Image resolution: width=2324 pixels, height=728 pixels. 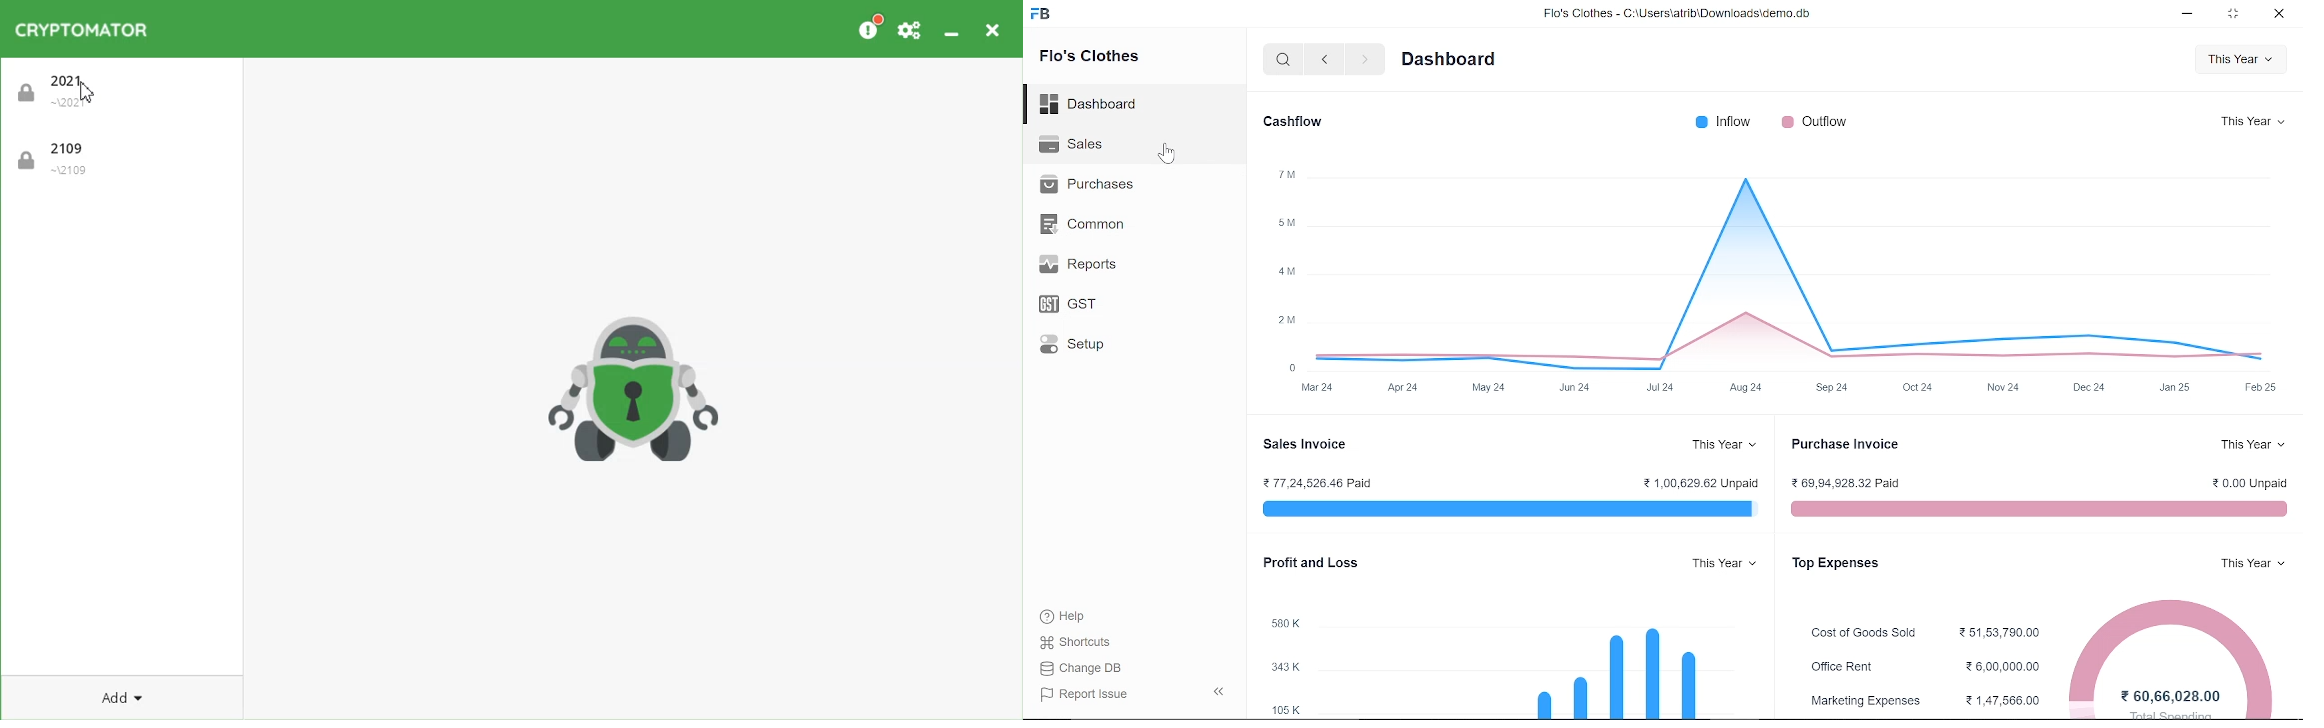 I want to click on 343K, so click(x=1288, y=667).